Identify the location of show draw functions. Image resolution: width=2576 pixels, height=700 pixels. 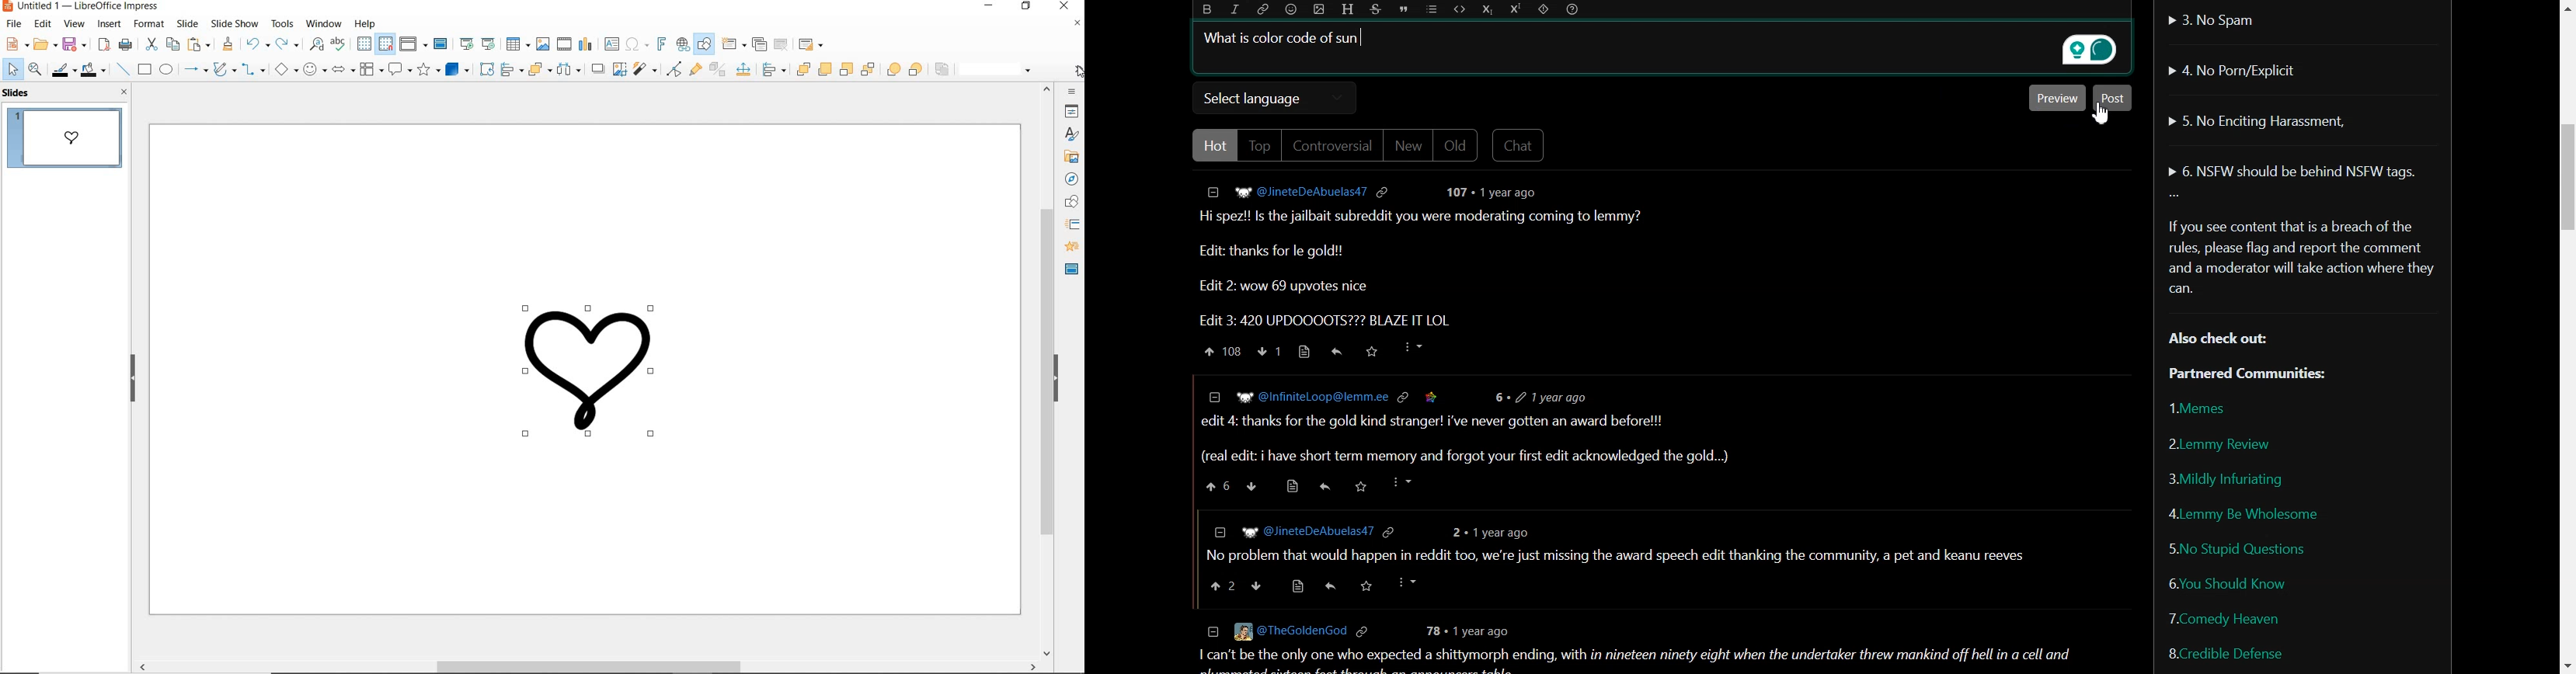
(704, 45).